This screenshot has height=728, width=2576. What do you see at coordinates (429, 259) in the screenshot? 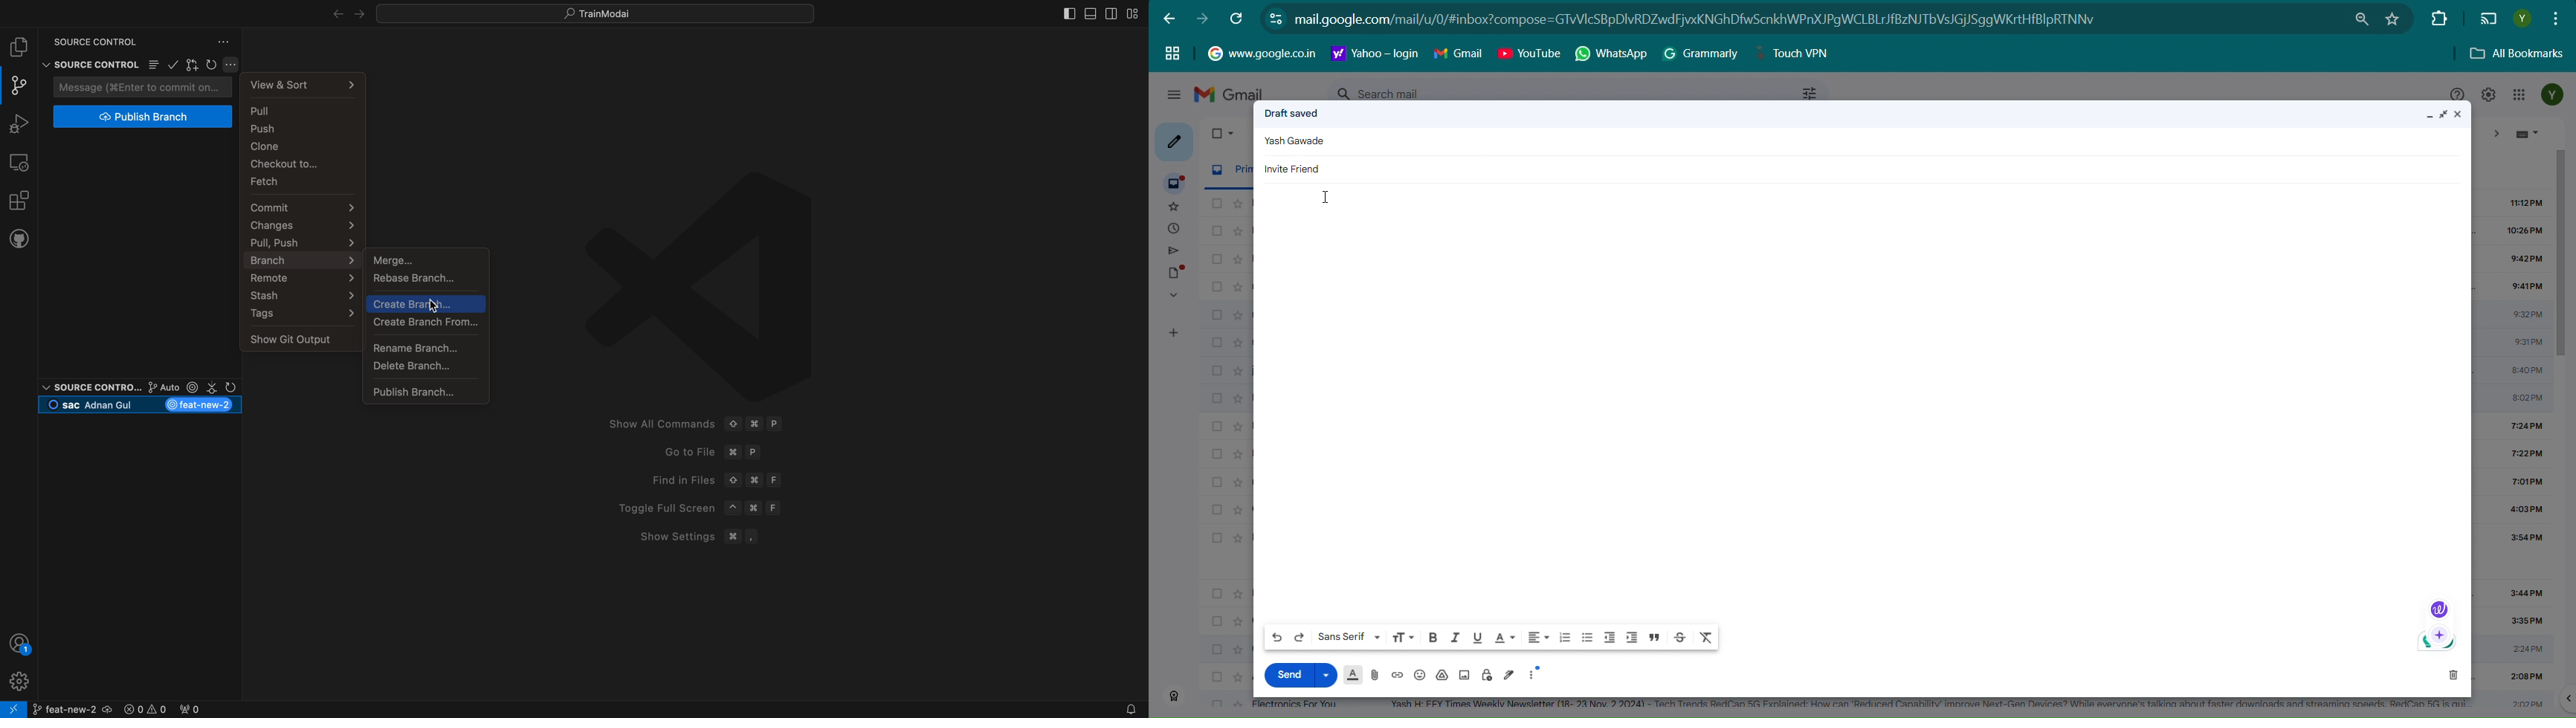
I see `merge` at bounding box center [429, 259].